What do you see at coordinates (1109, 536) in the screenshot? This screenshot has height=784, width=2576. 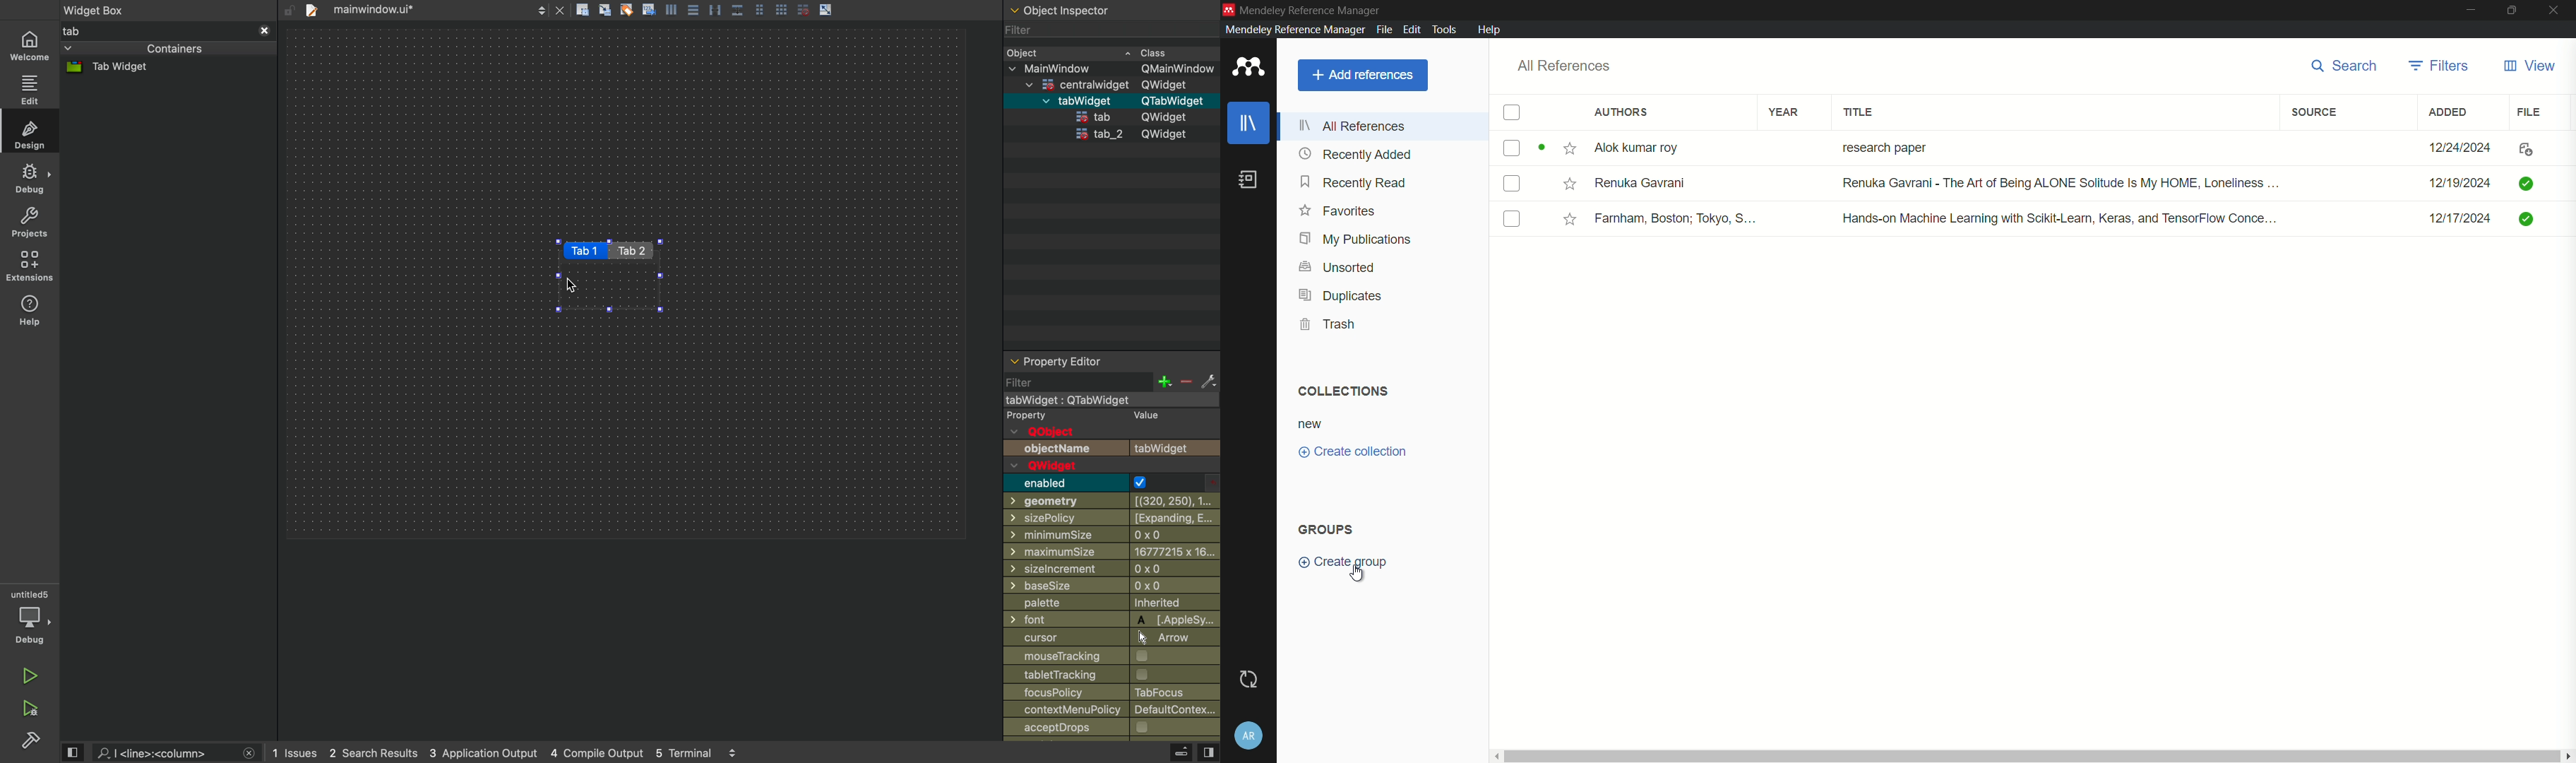 I see `minimumsize` at bounding box center [1109, 536].